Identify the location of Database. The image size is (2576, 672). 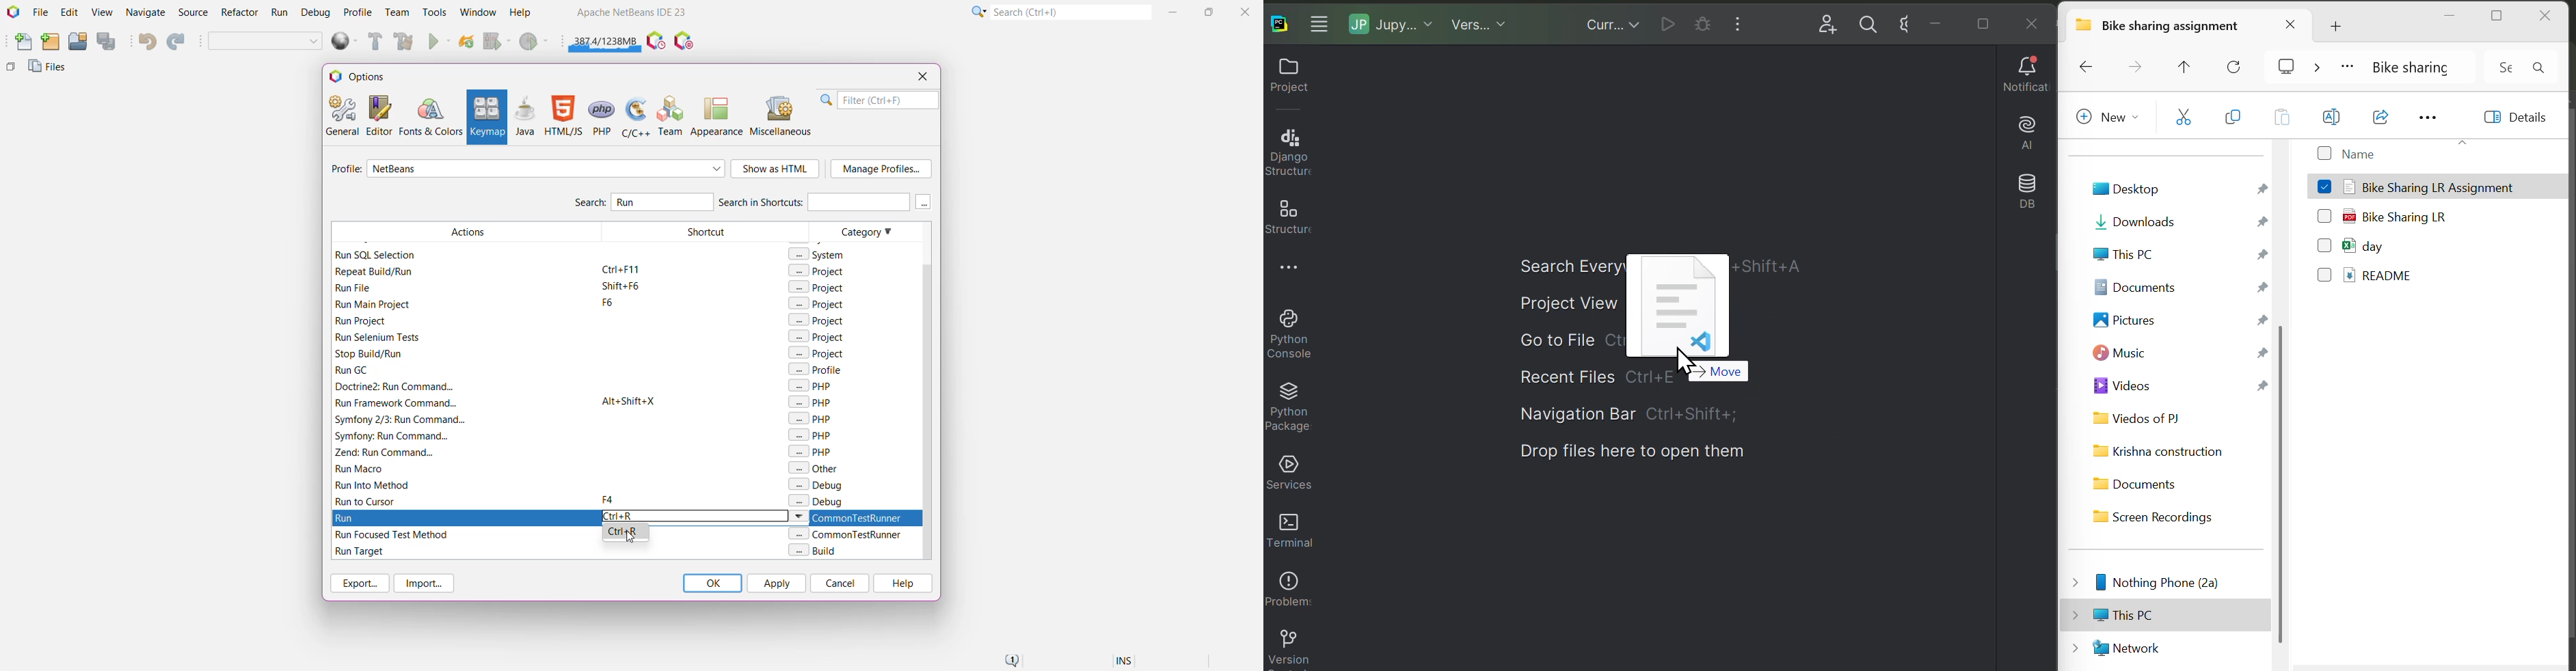
(2021, 189).